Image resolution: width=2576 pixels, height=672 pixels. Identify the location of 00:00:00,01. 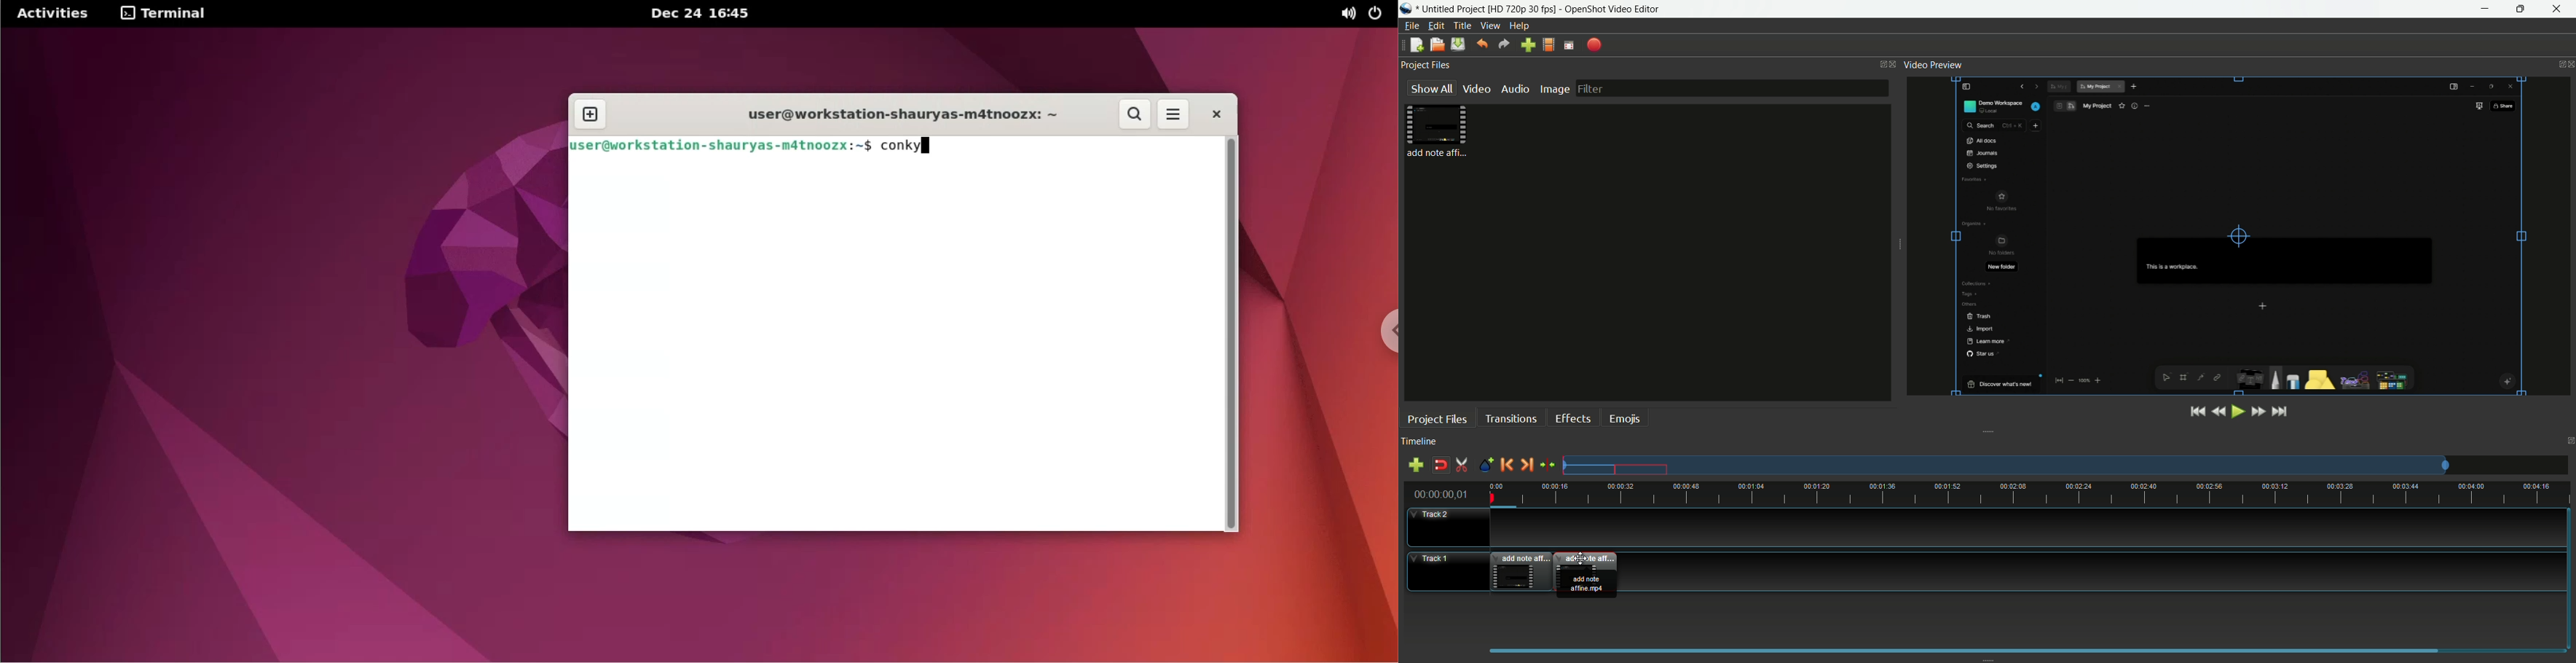
(1441, 493).